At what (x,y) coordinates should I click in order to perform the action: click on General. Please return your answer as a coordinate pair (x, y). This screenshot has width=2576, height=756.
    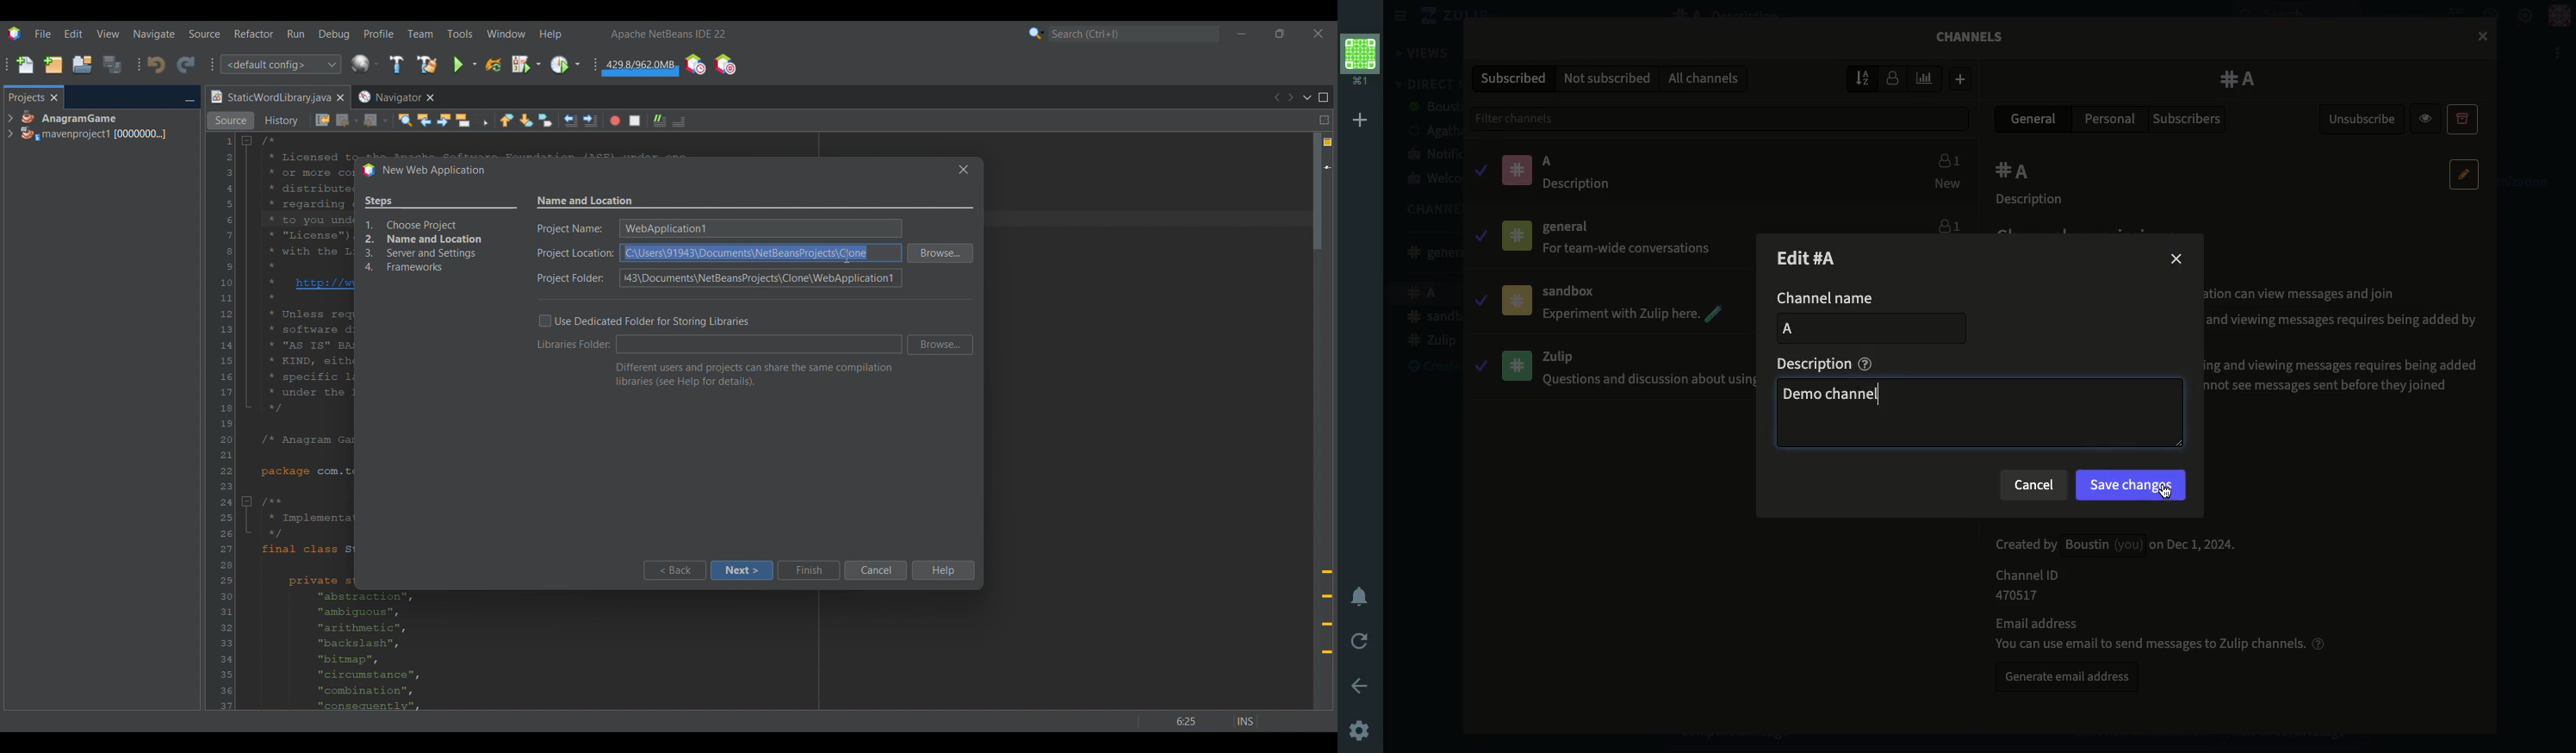
    Looking at the image, I should click on (1610, 241).